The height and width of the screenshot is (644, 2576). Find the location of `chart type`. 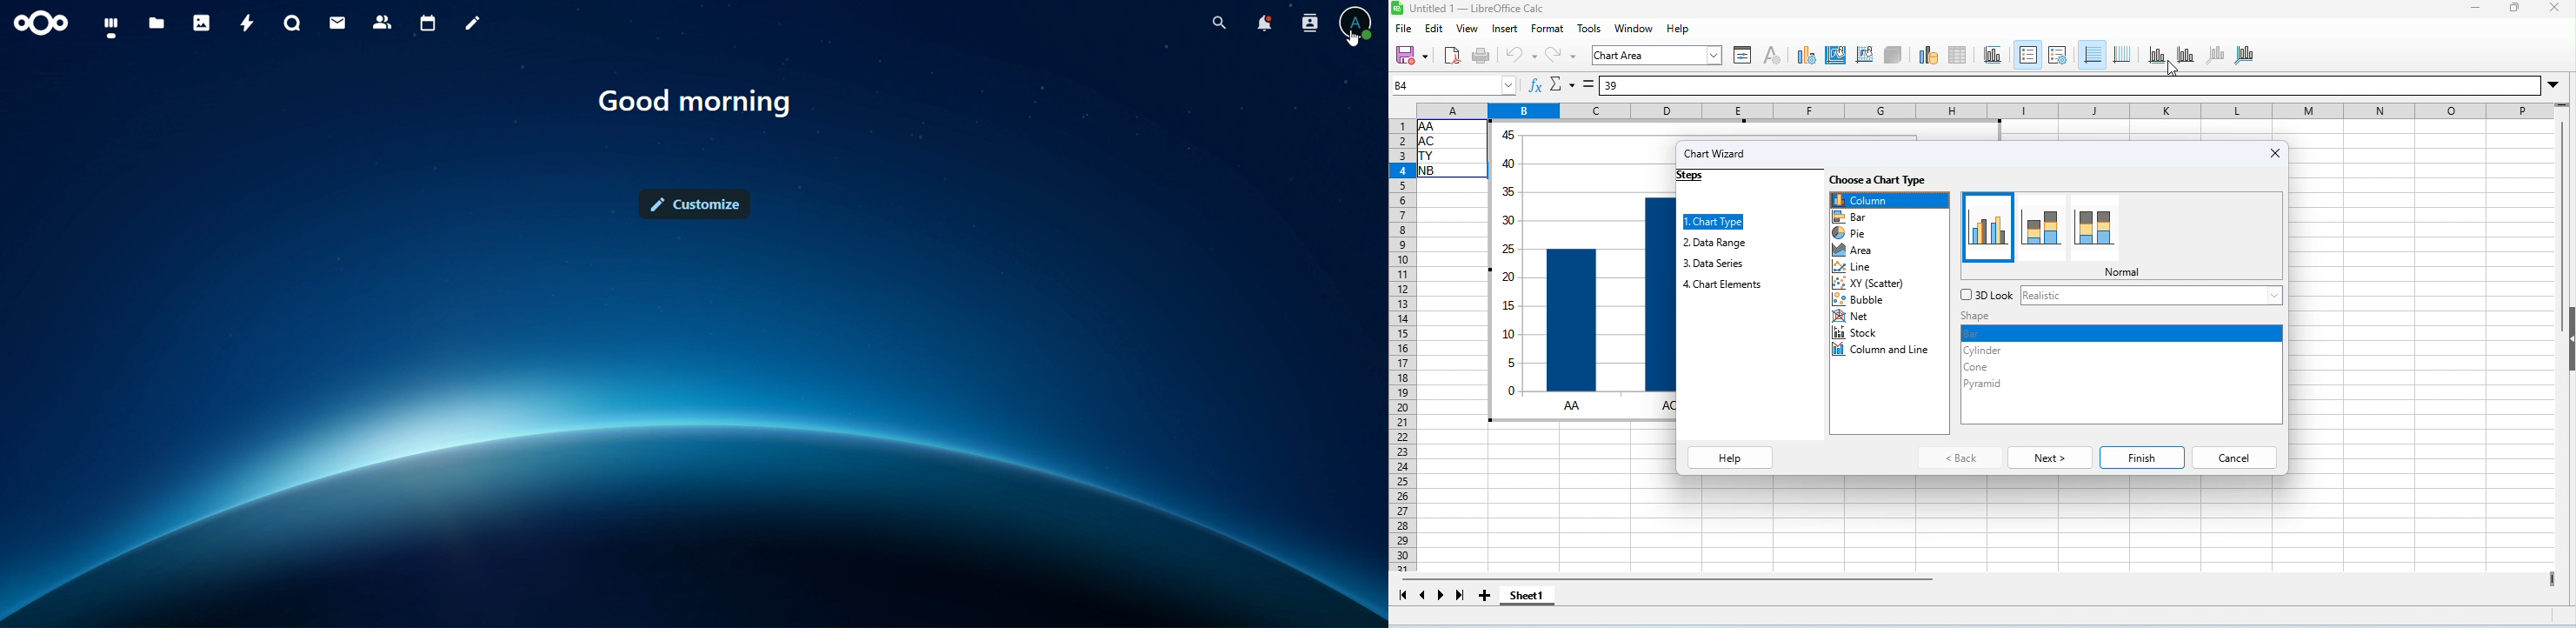

chart type is located at coordinates (1807, 56).